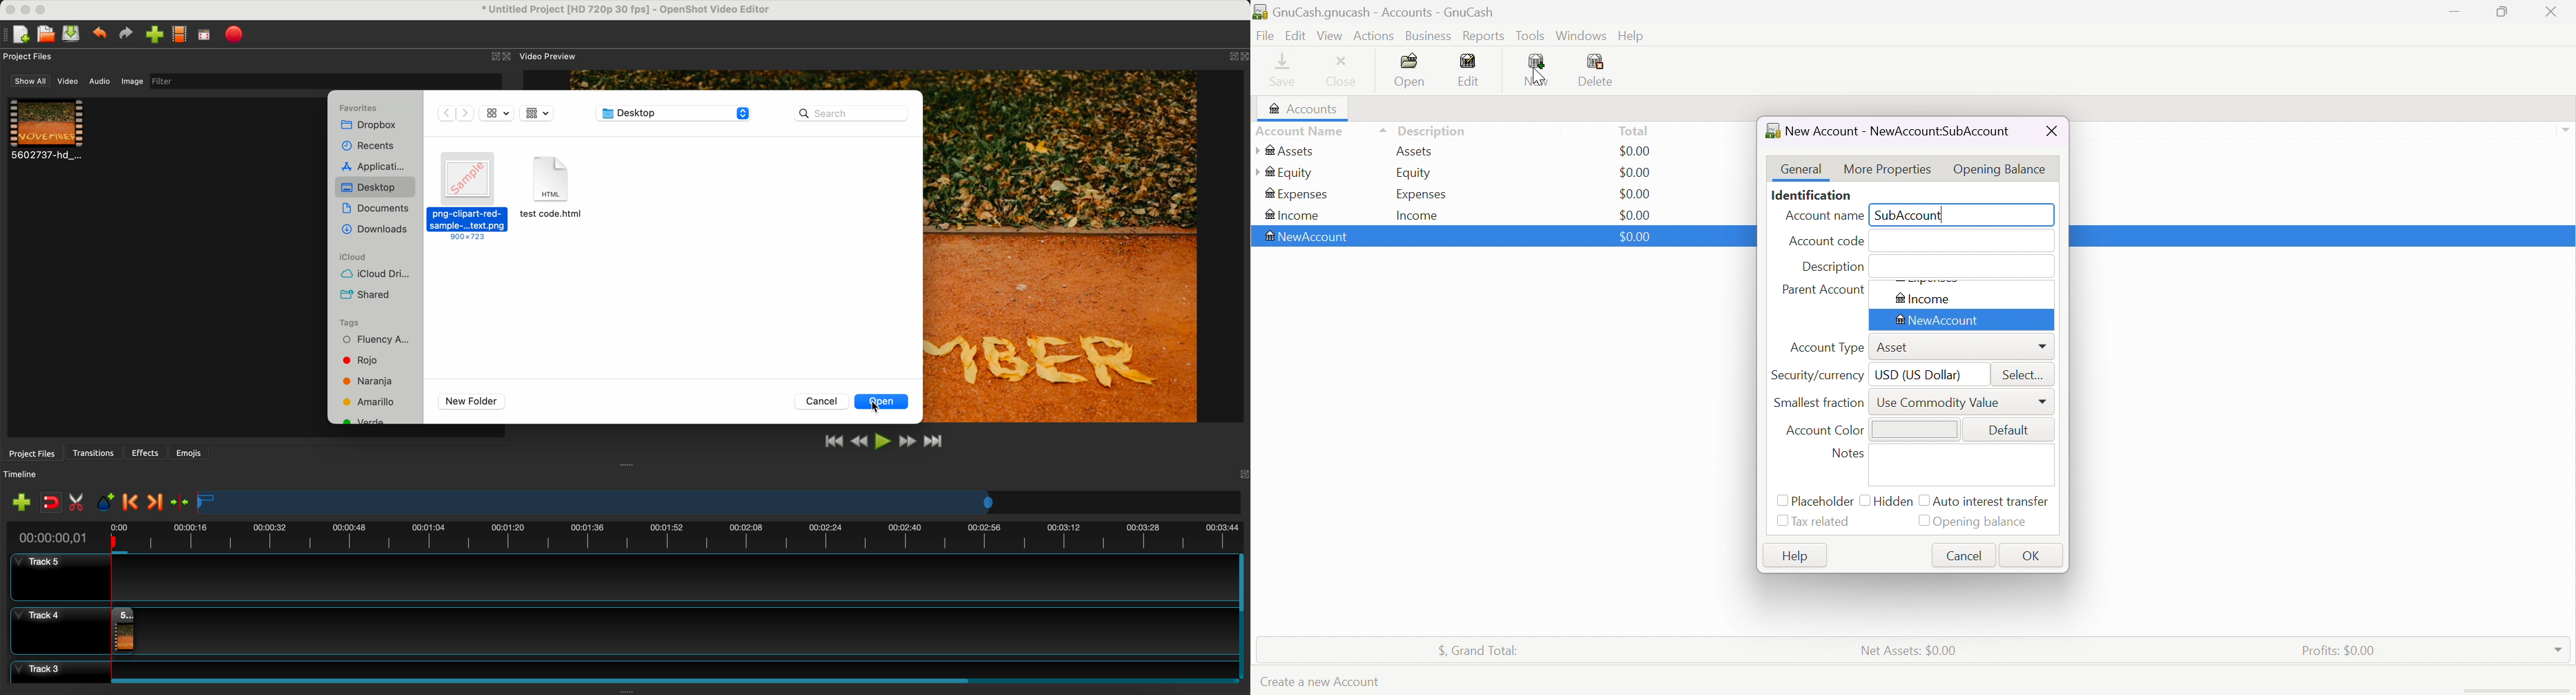  What do you see at coordinates (1826, 243) in the screenshot?
I see `Account code` at bounding box center [1826, 243].